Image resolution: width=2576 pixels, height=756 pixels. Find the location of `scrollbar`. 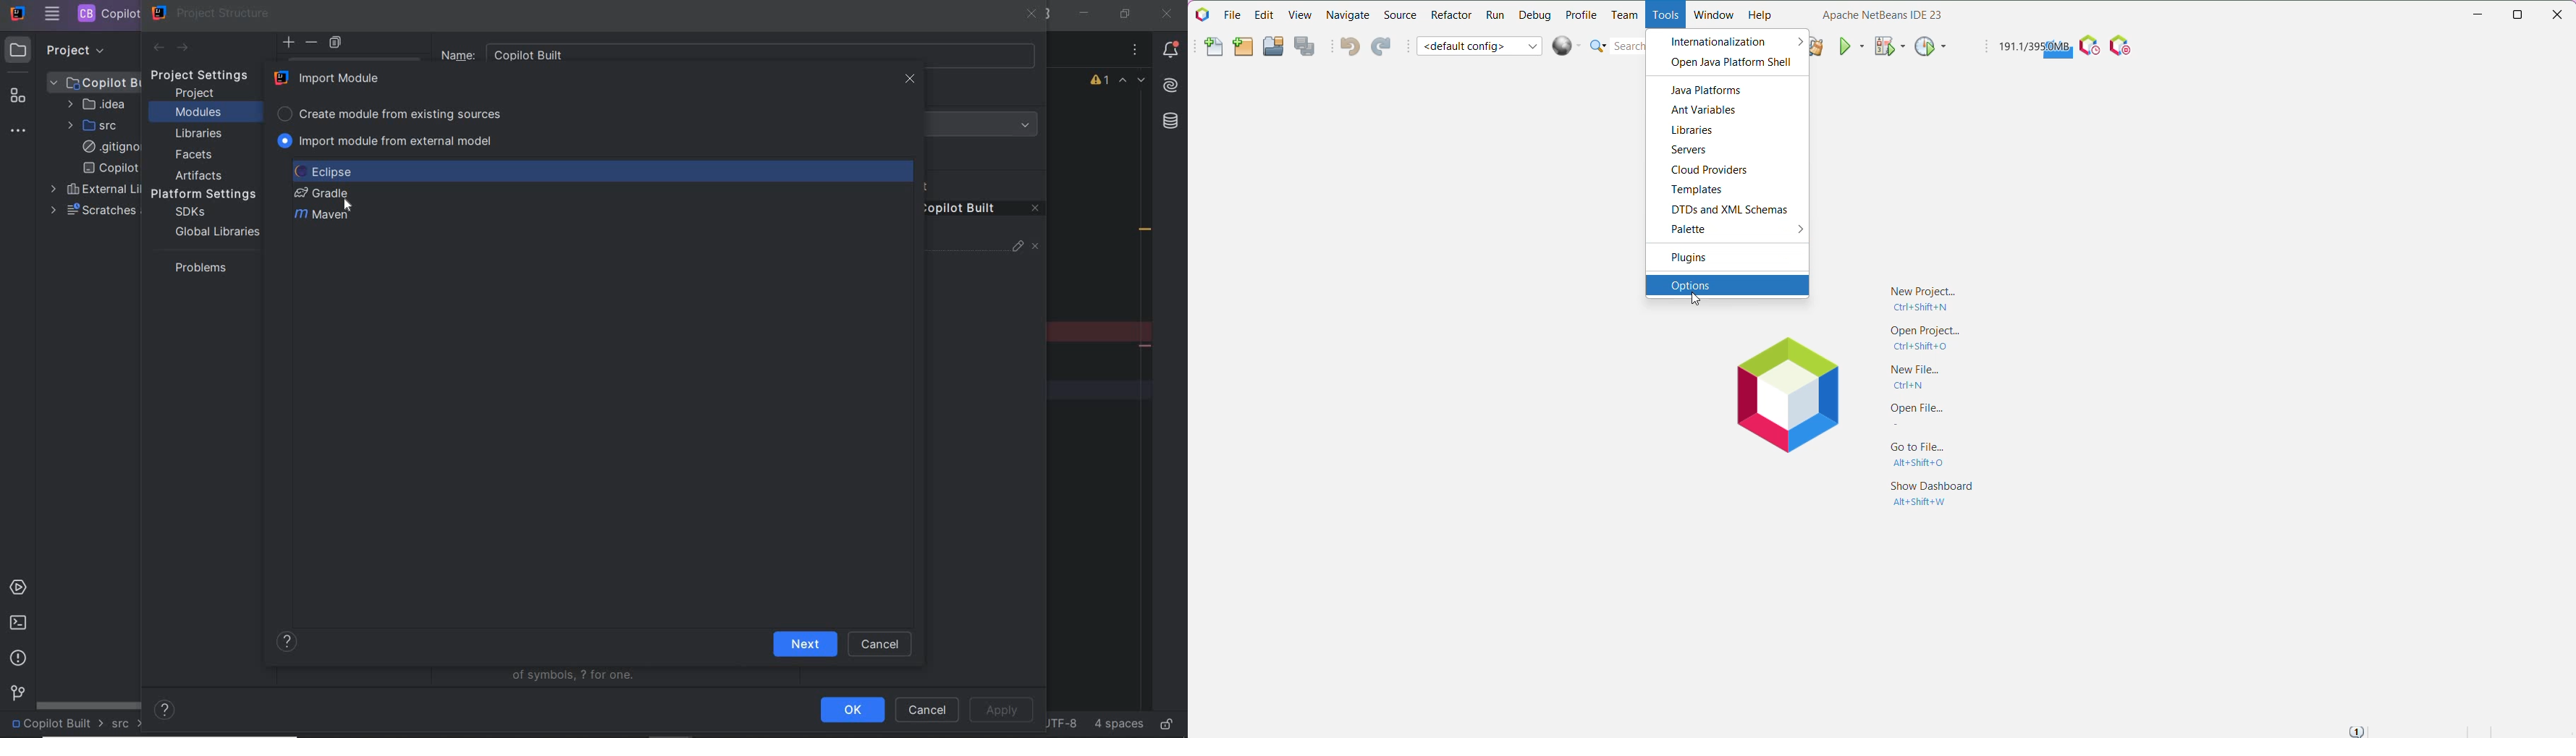

scrollbar is located at coordinates (89, 704).